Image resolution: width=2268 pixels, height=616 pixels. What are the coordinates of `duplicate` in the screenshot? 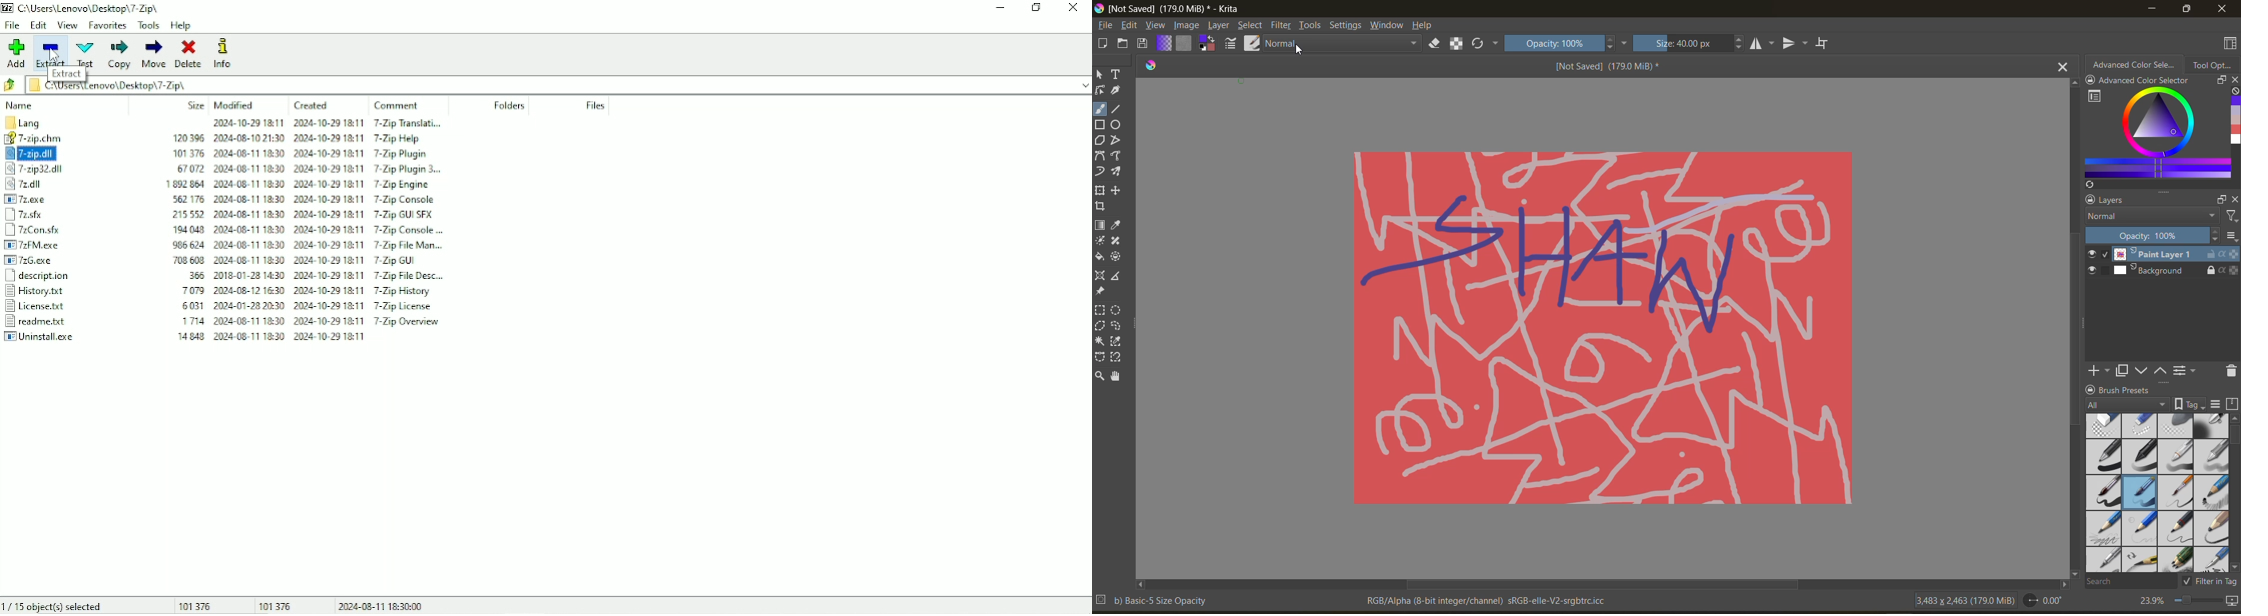 It's located at (2123, 370).